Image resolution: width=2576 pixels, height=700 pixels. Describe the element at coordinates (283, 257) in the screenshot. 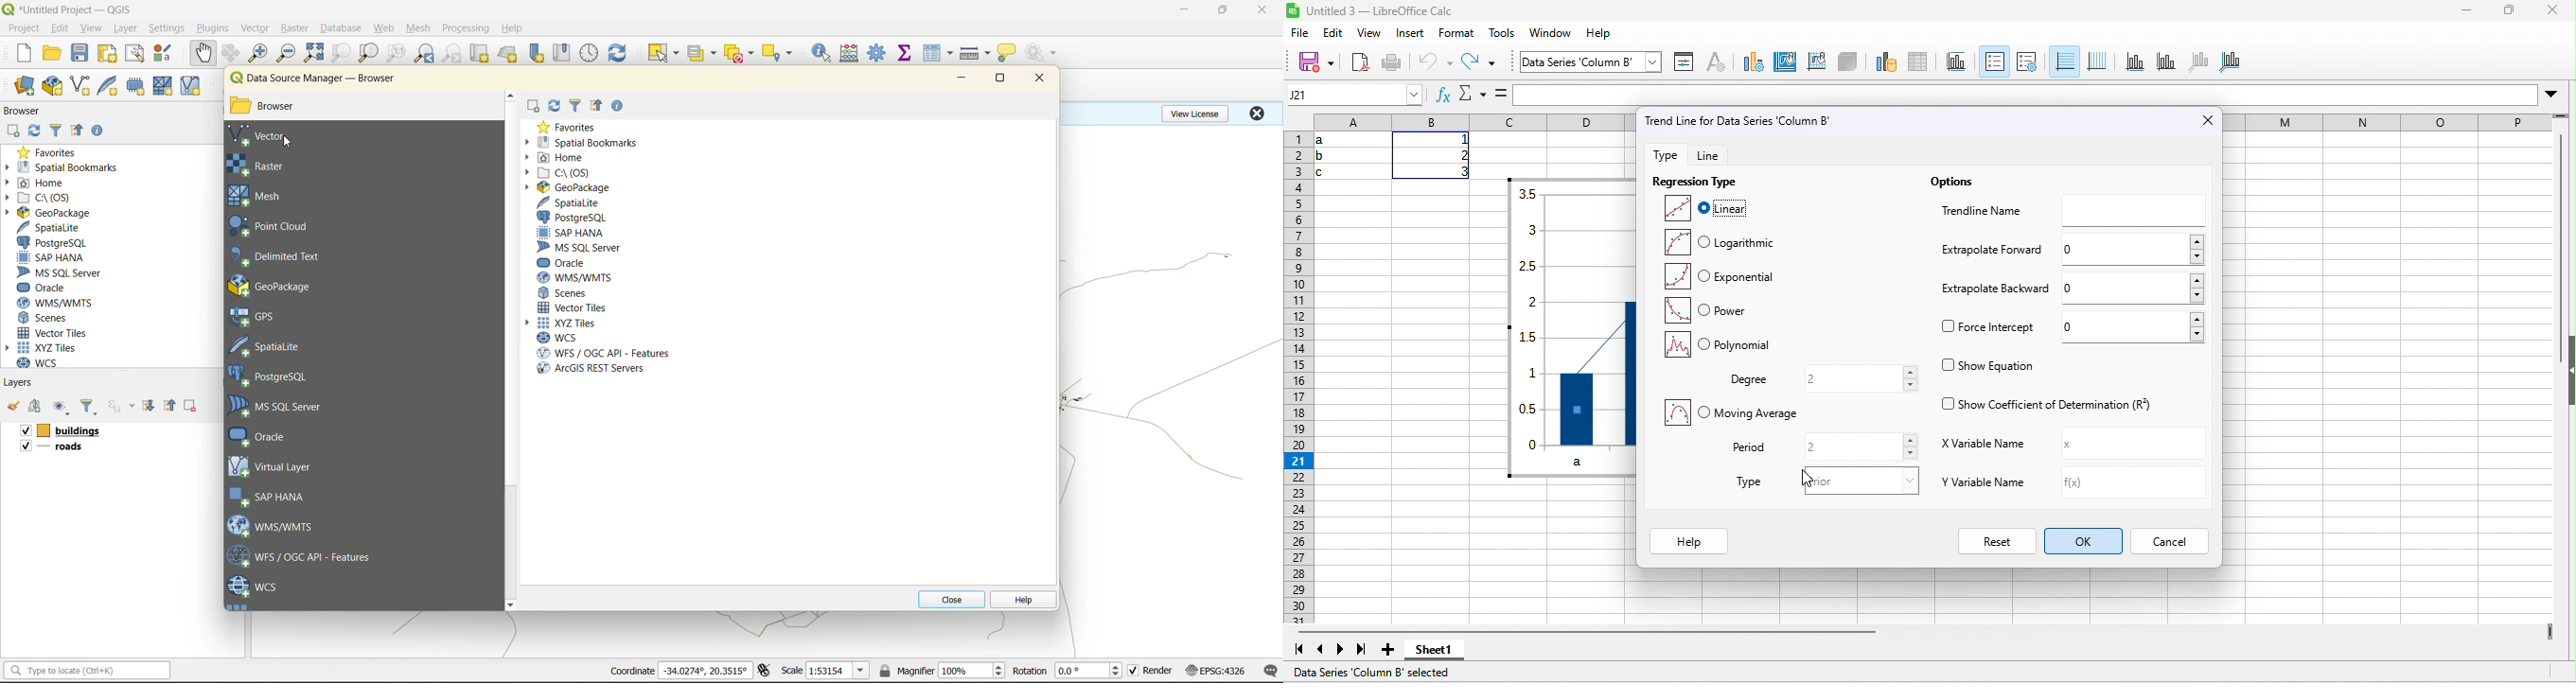

I see `delimited text` at that location.